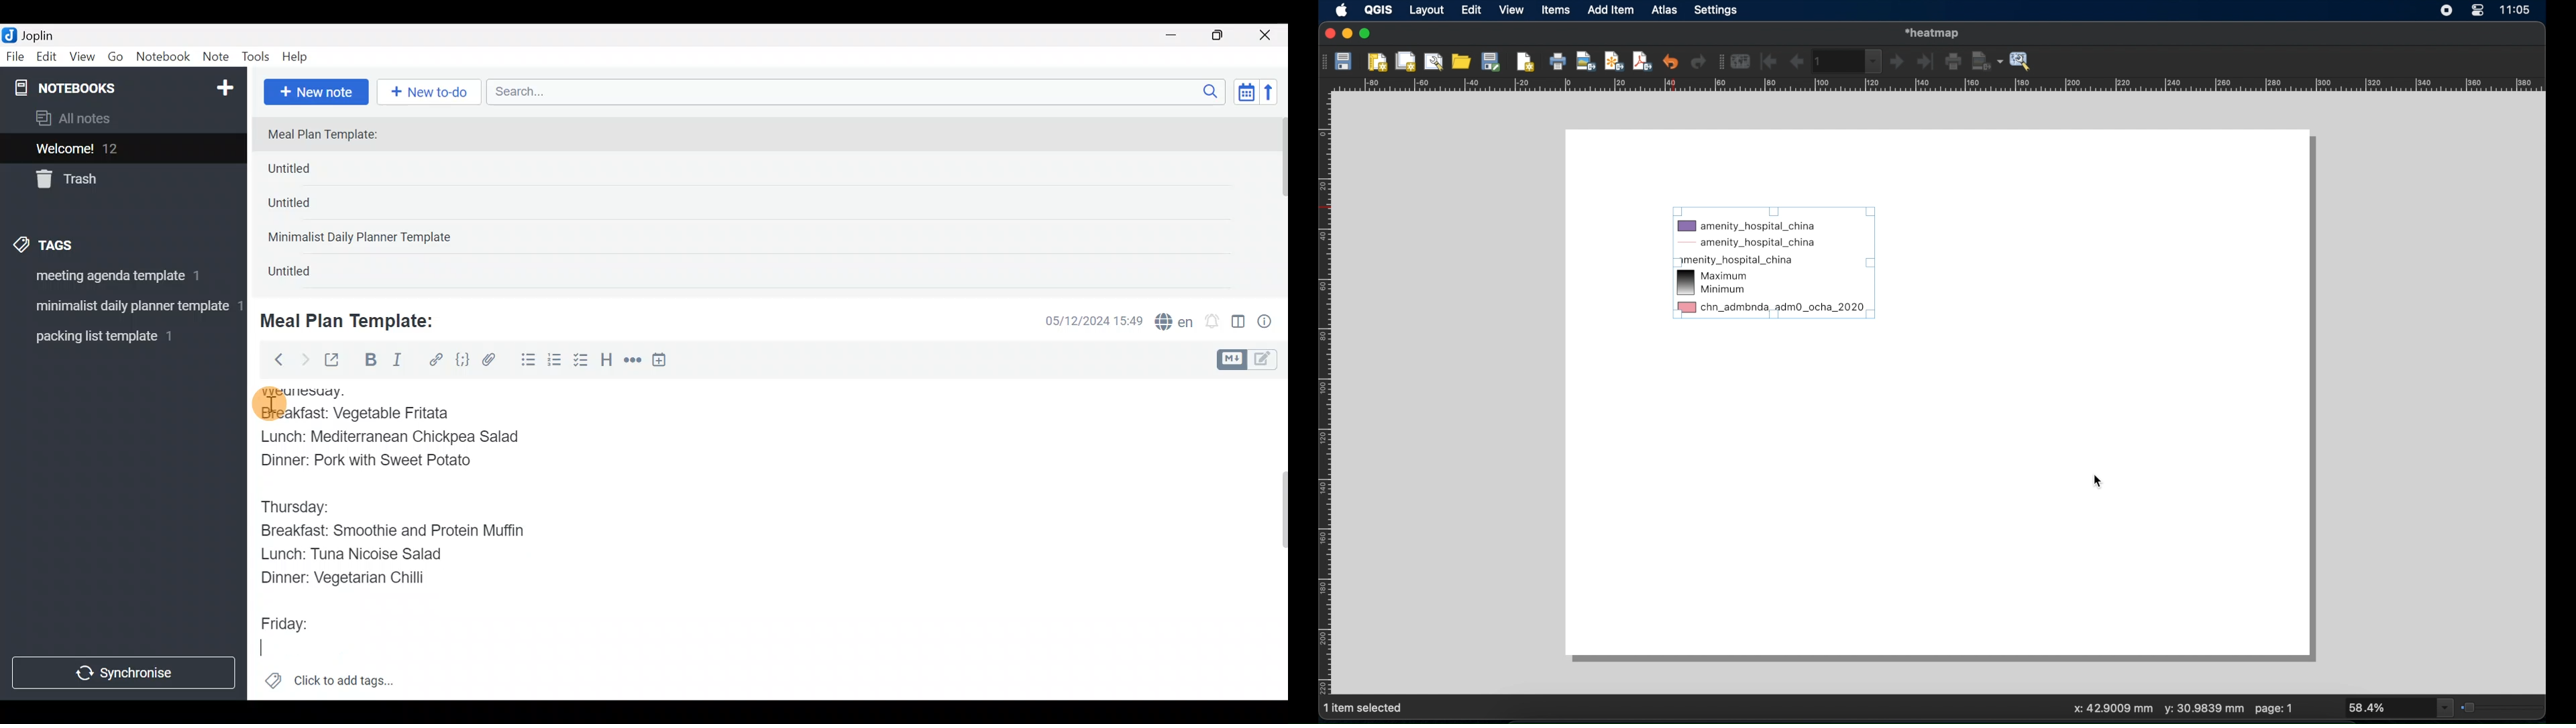 The image size is (2576, 728). I want to click on Date & time, so click(1083, 320).